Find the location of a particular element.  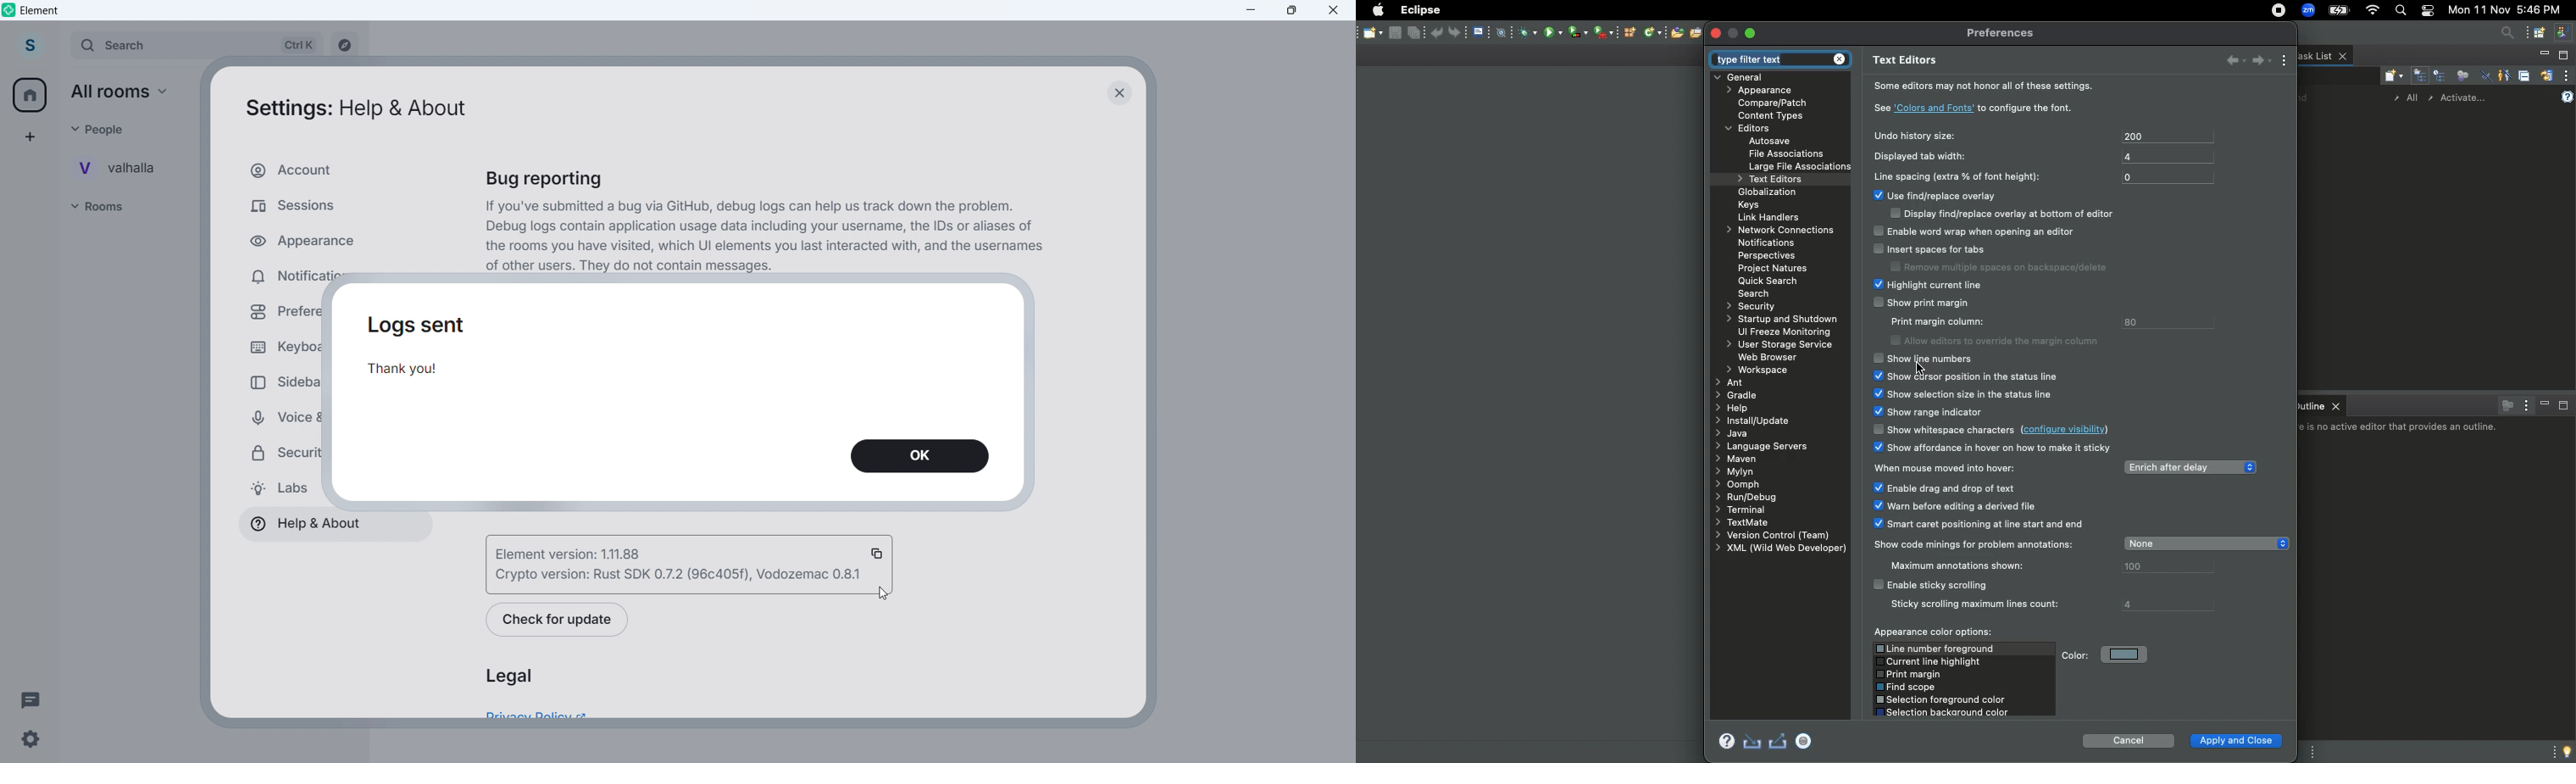

Focus on workweek is located at coordinates (2462, 74).